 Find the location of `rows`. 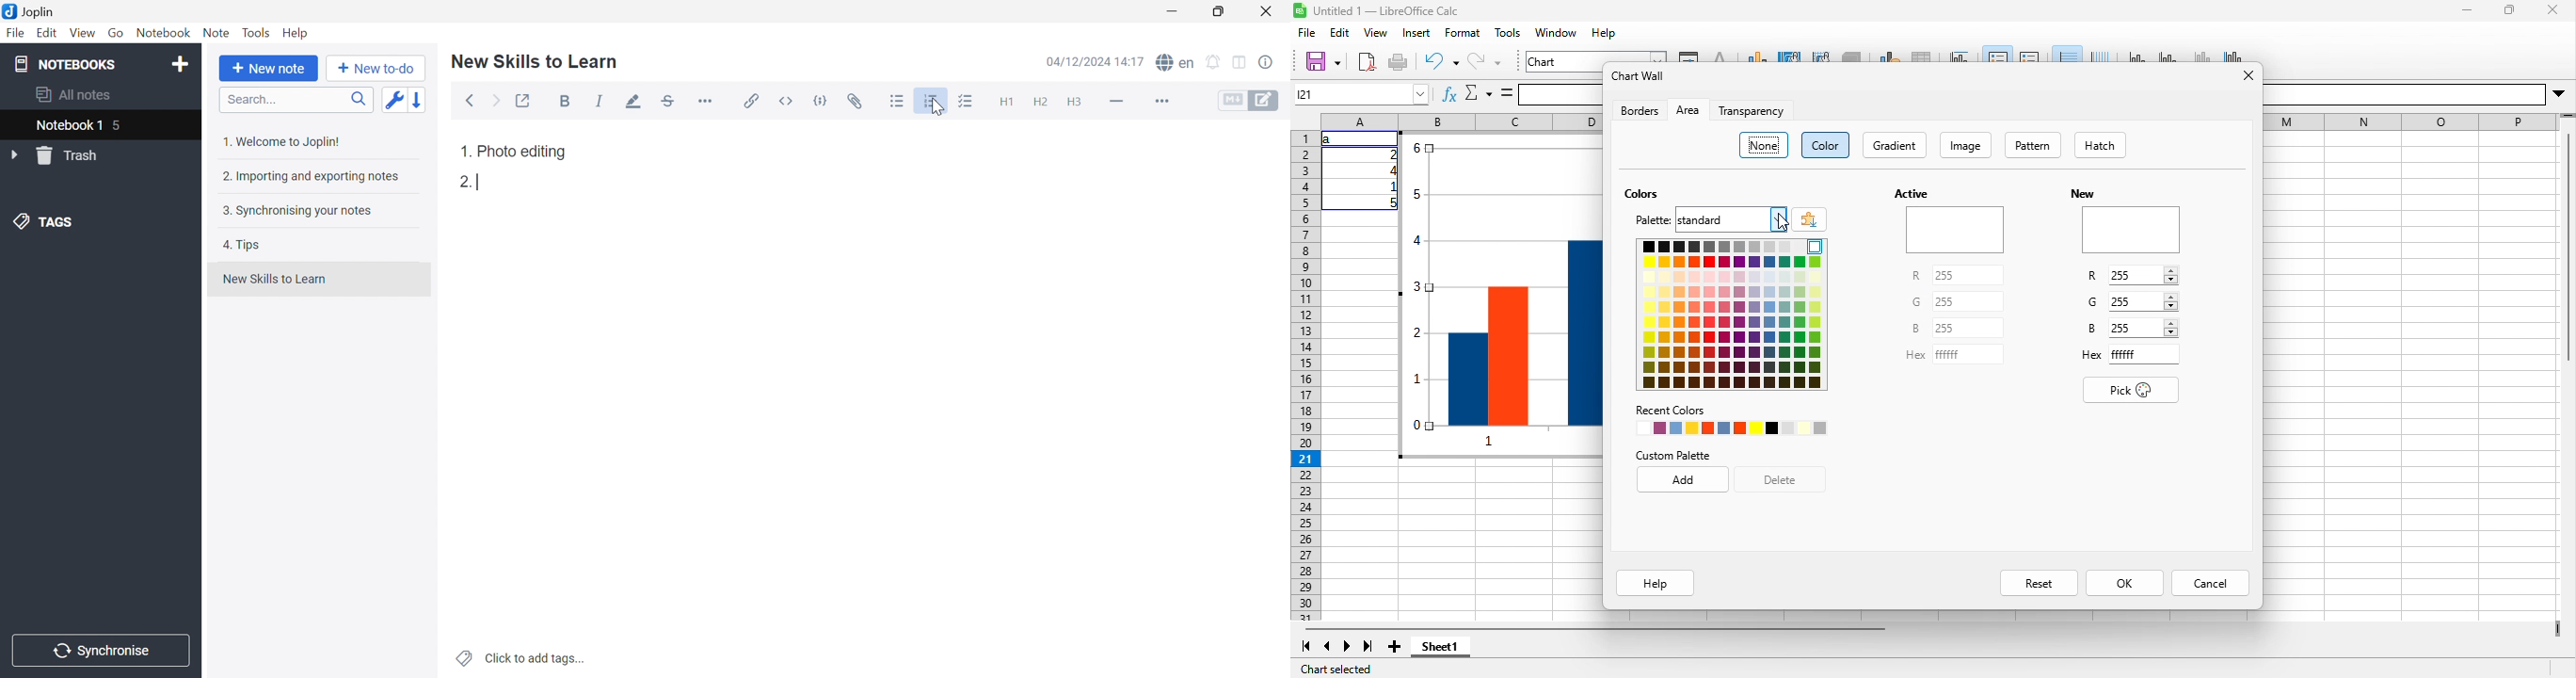

rows is located at coordinates (1306, 376).